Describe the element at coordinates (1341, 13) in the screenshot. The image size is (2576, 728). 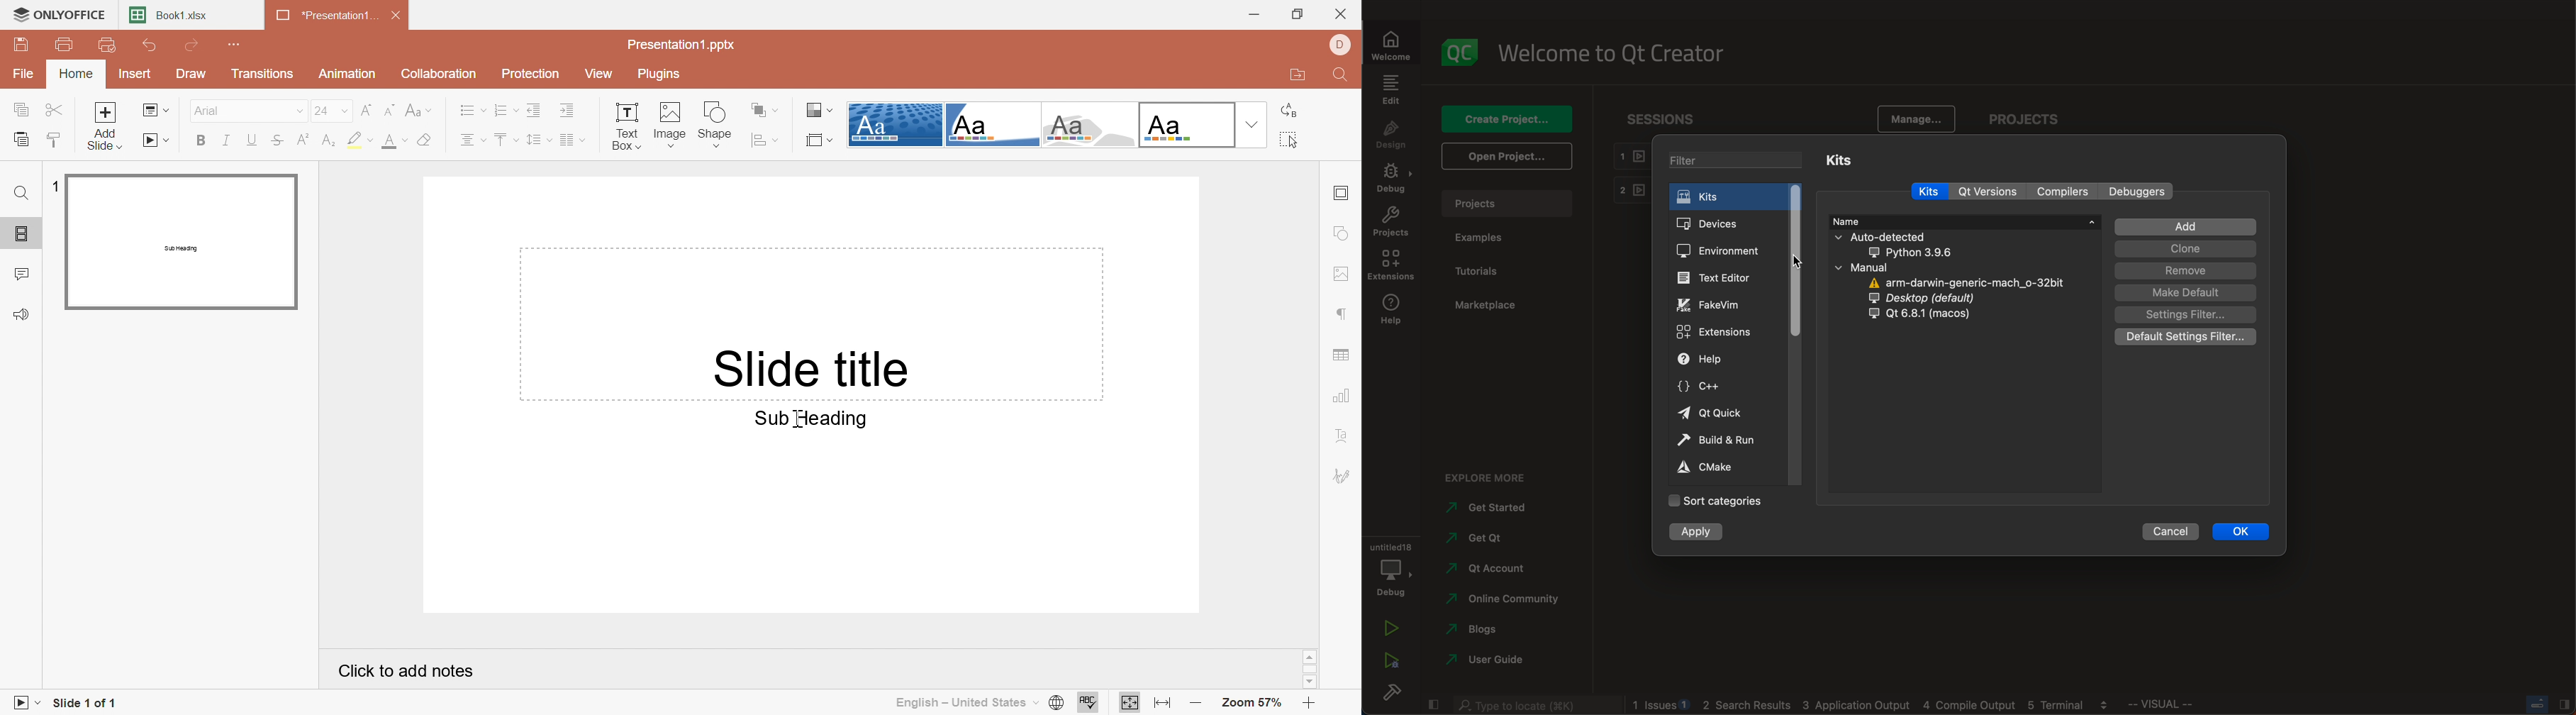
I see `Close` at that location.